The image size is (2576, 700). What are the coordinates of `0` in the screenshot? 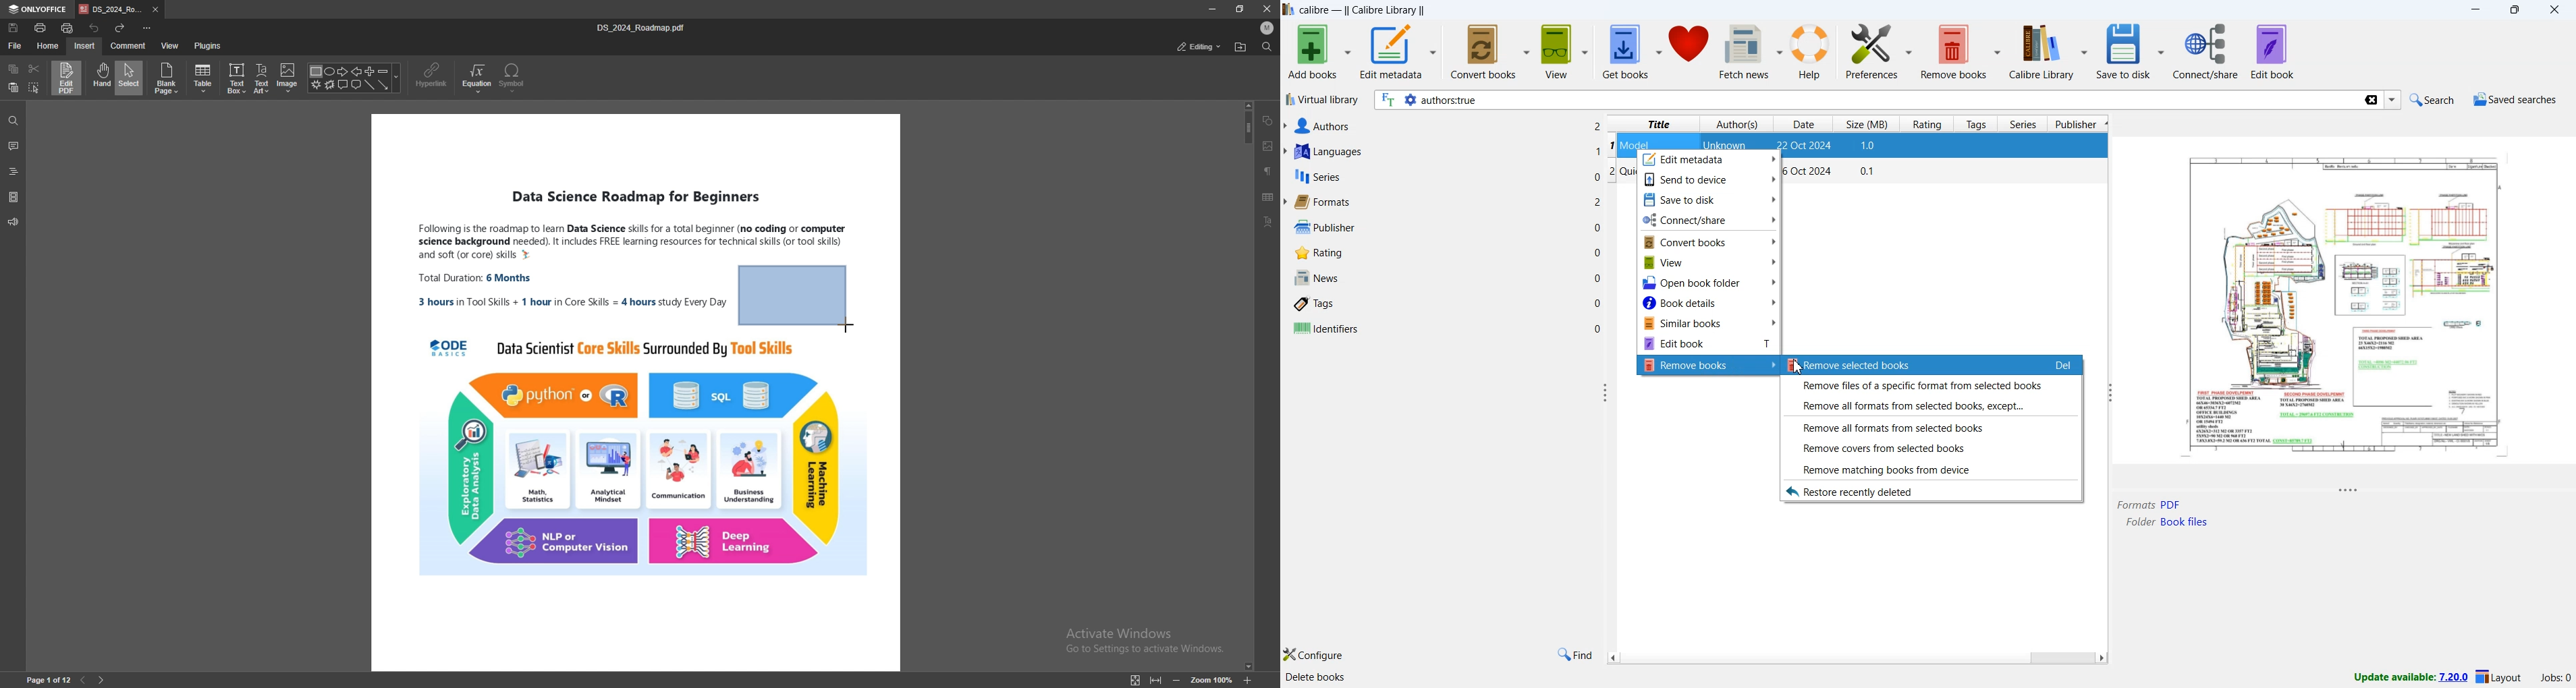 It's located at (1598, 328).